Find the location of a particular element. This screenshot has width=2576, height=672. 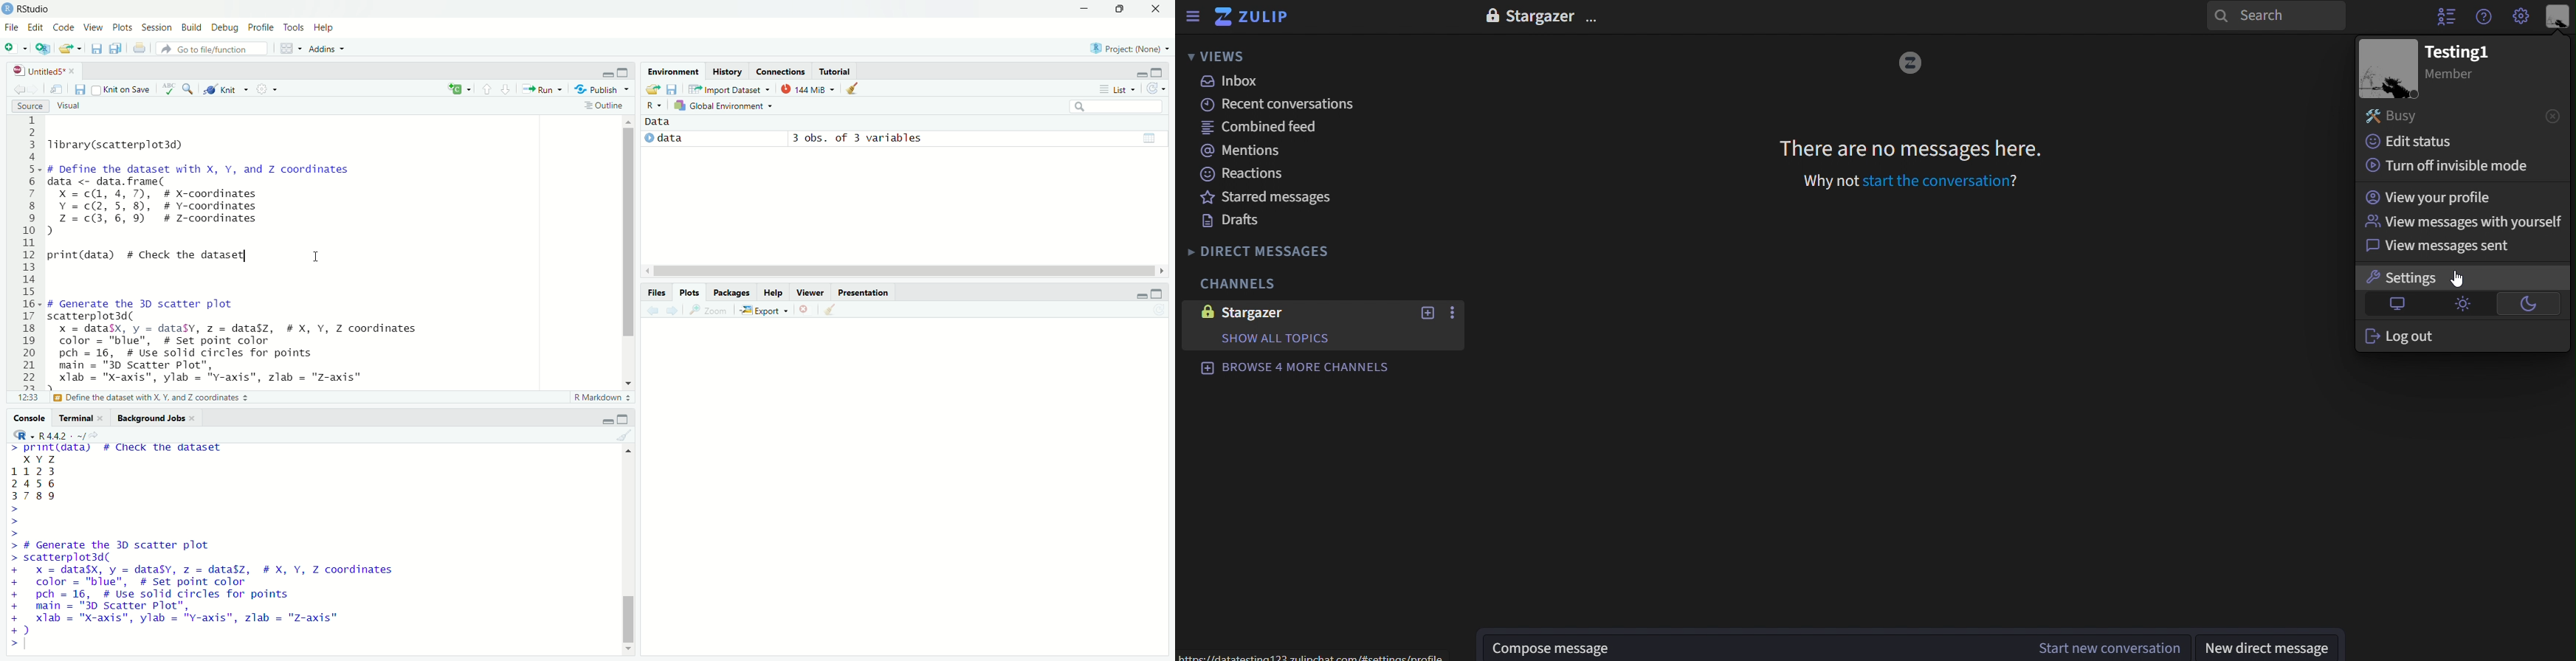

file is located at coordinates (10, 28).